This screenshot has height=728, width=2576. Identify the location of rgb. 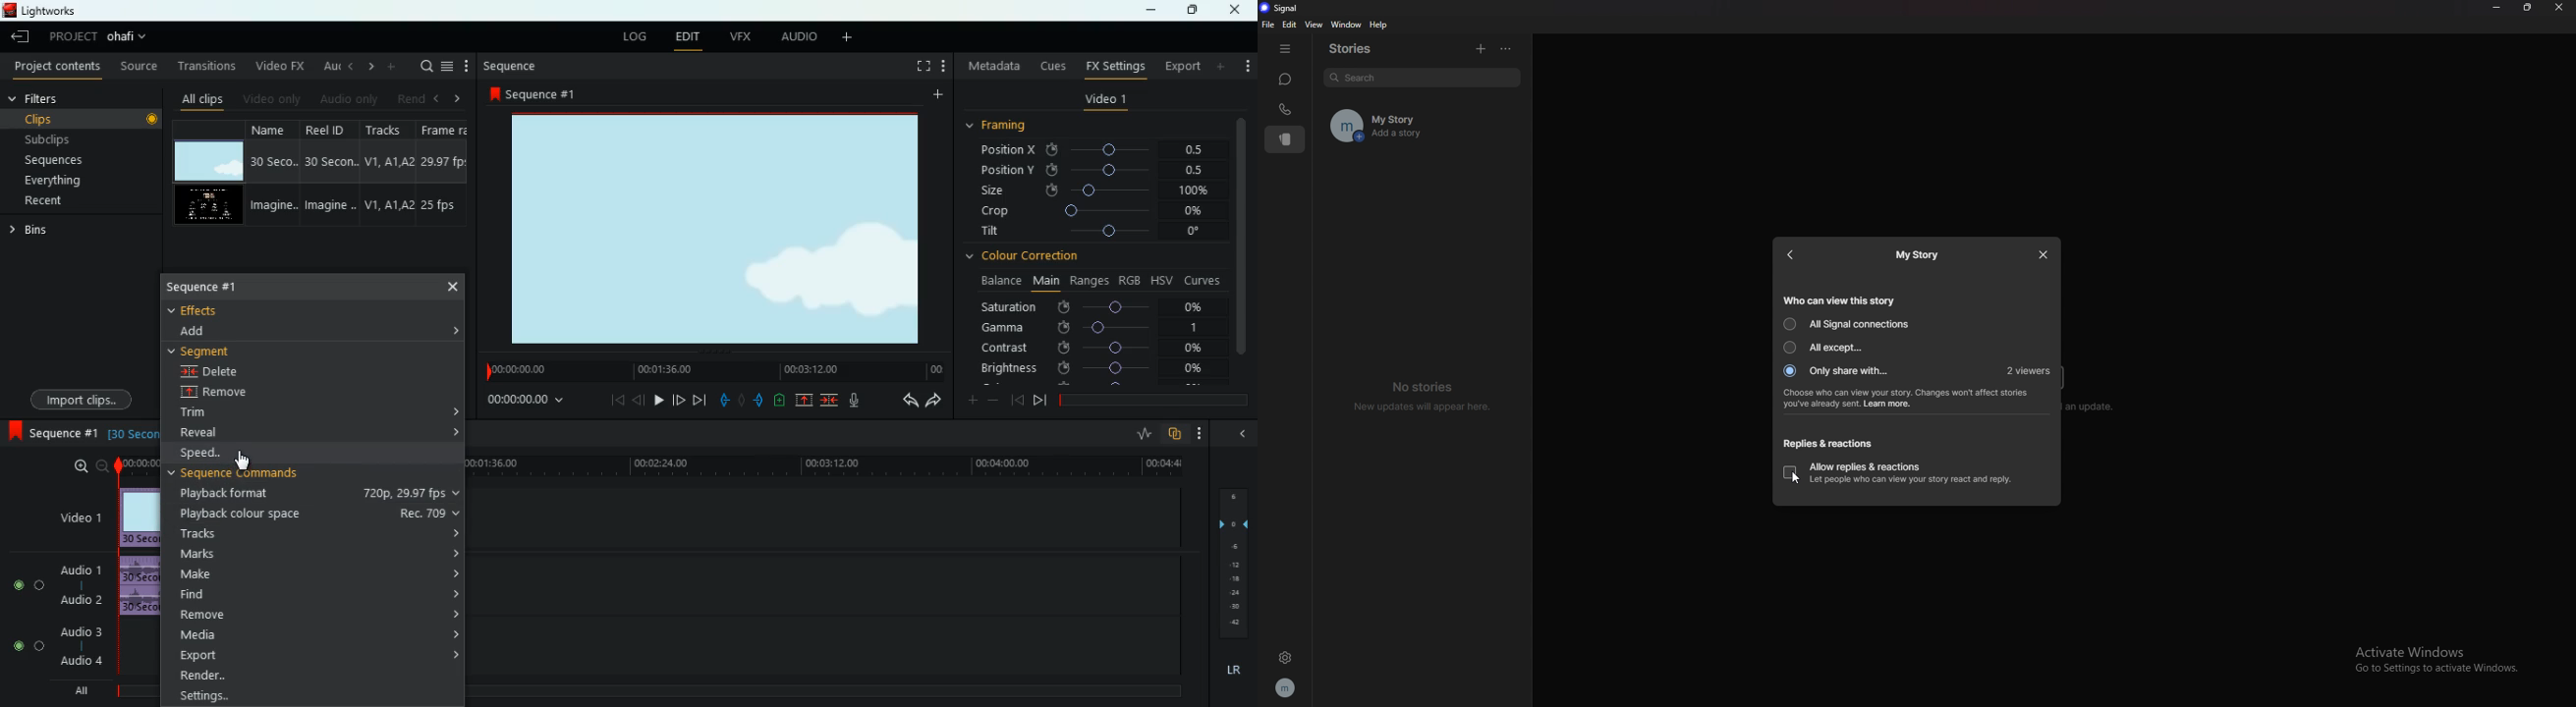
(1131, 279).